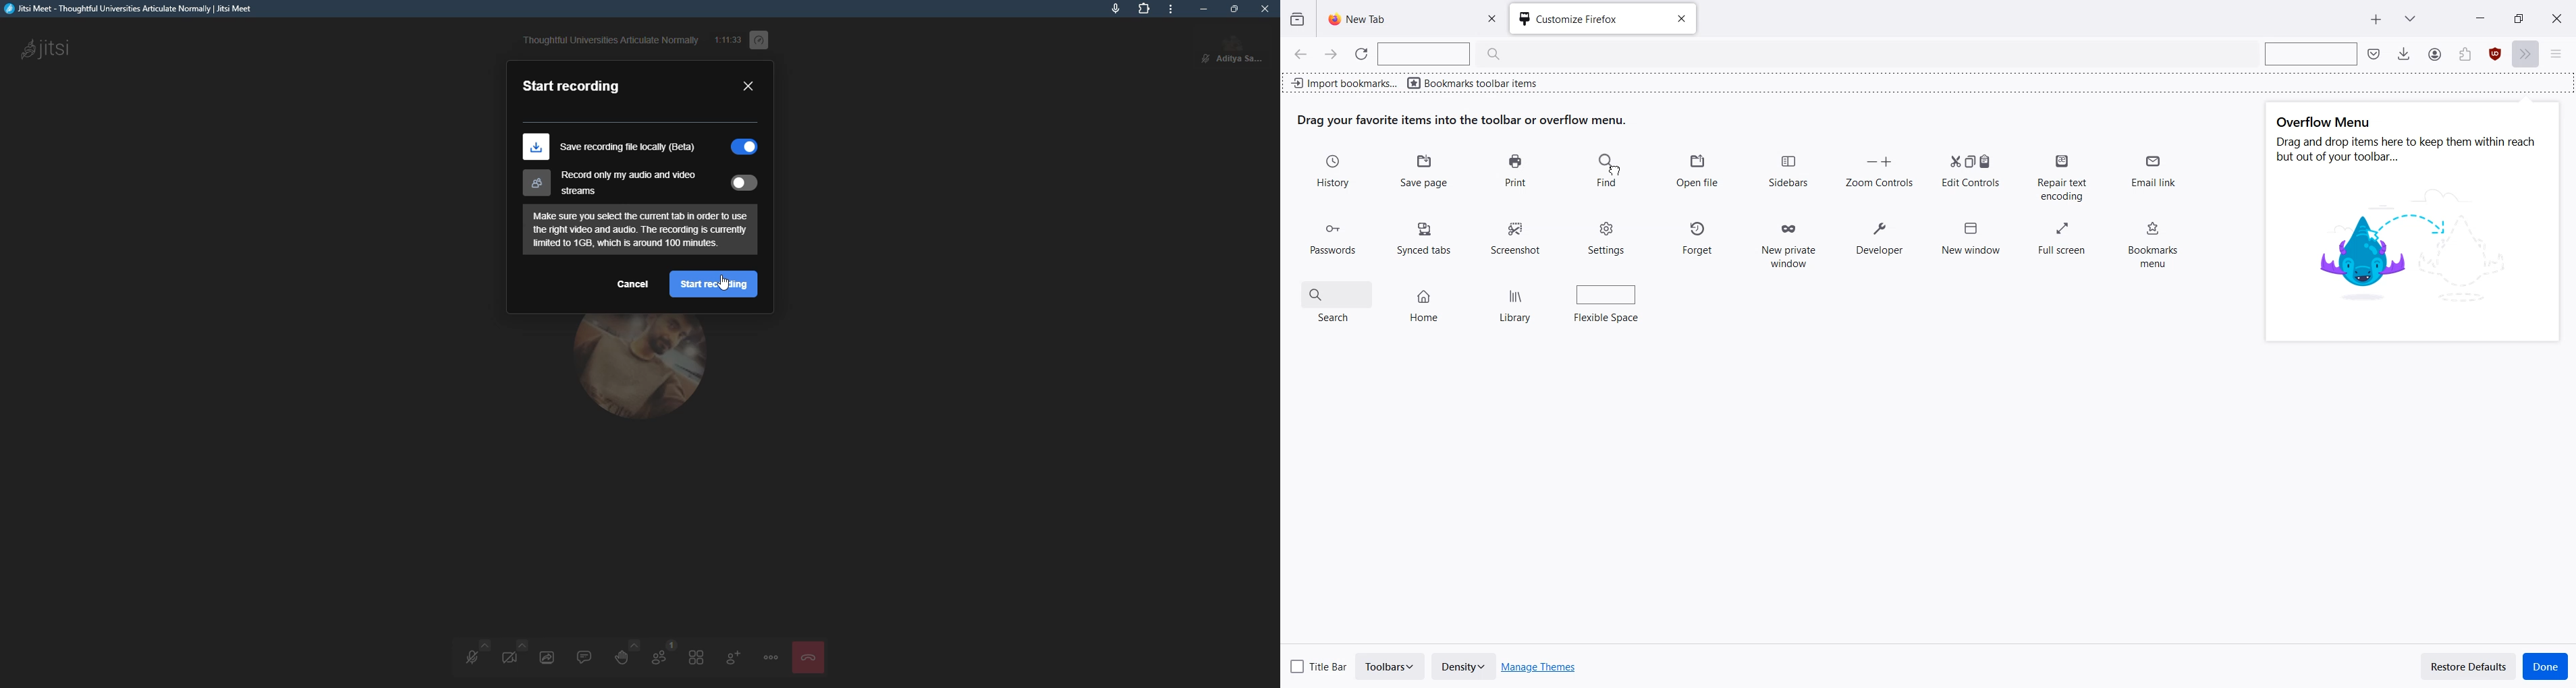 This screenshot has width=2576, height=700. Describe the element at coordinates (2417, 249) in the screenshot. I see `image` at that location.